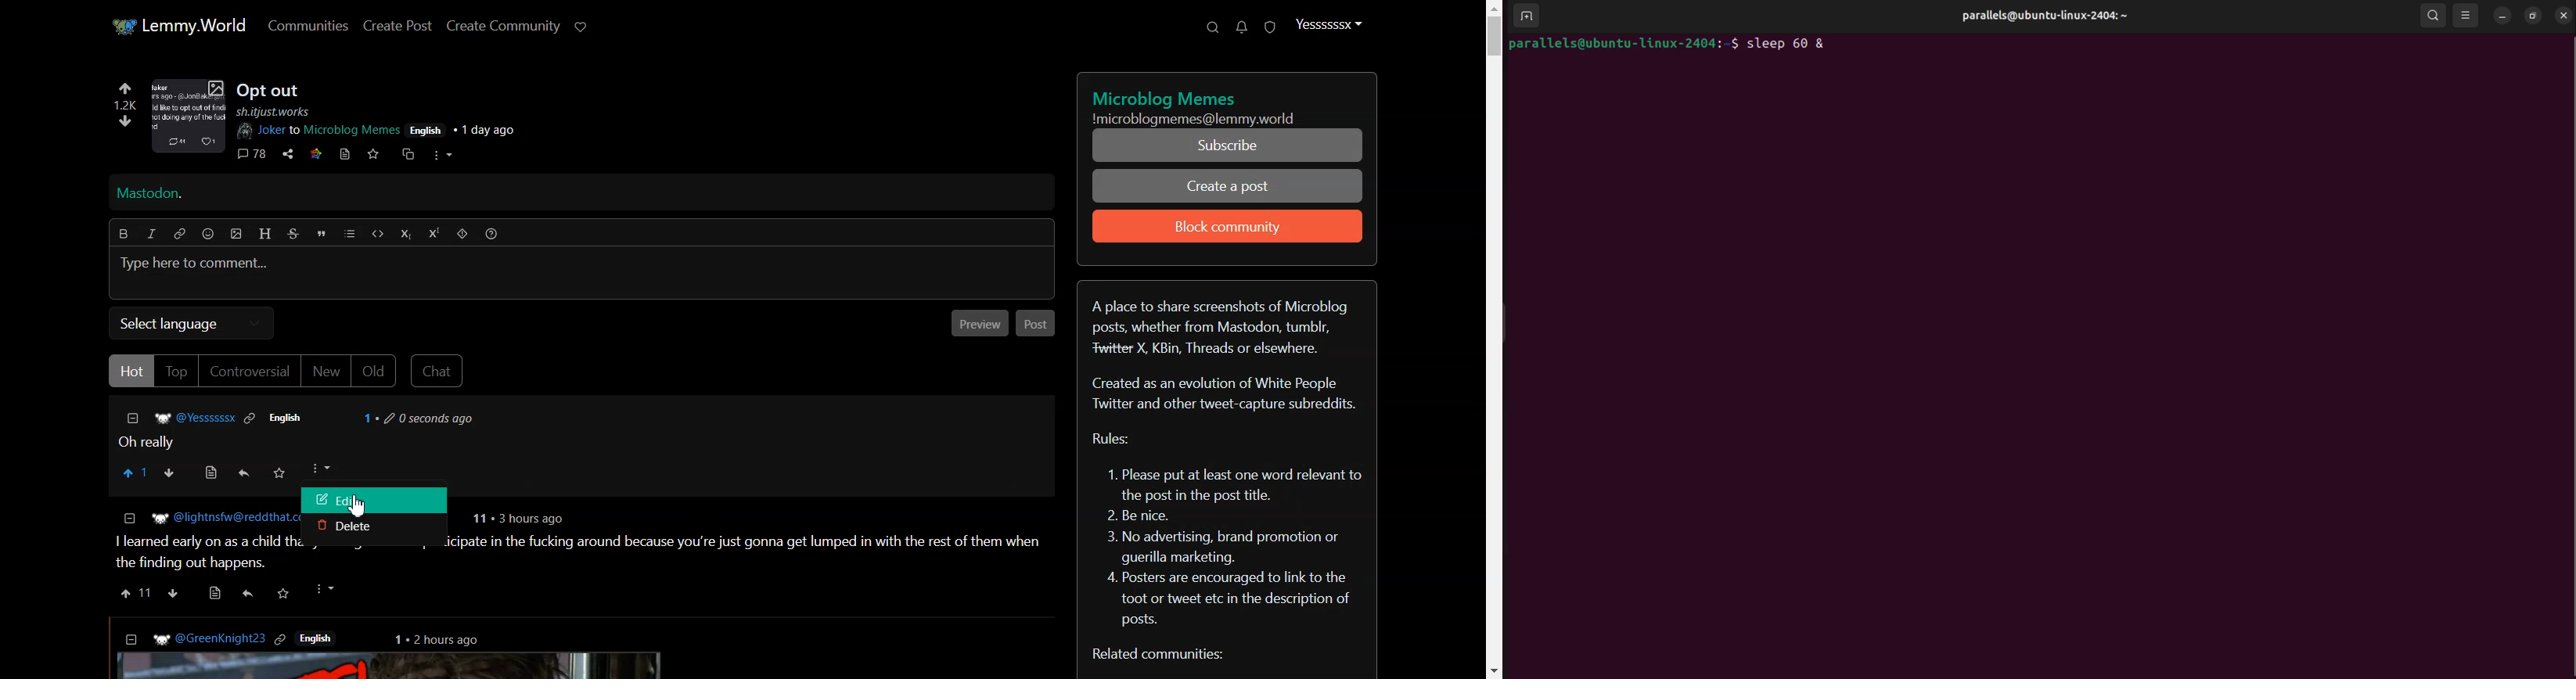  What do you see at coordinates (181, 233) in the screenshot?
I see `Hyperlink` at bounding box center [181, 233].